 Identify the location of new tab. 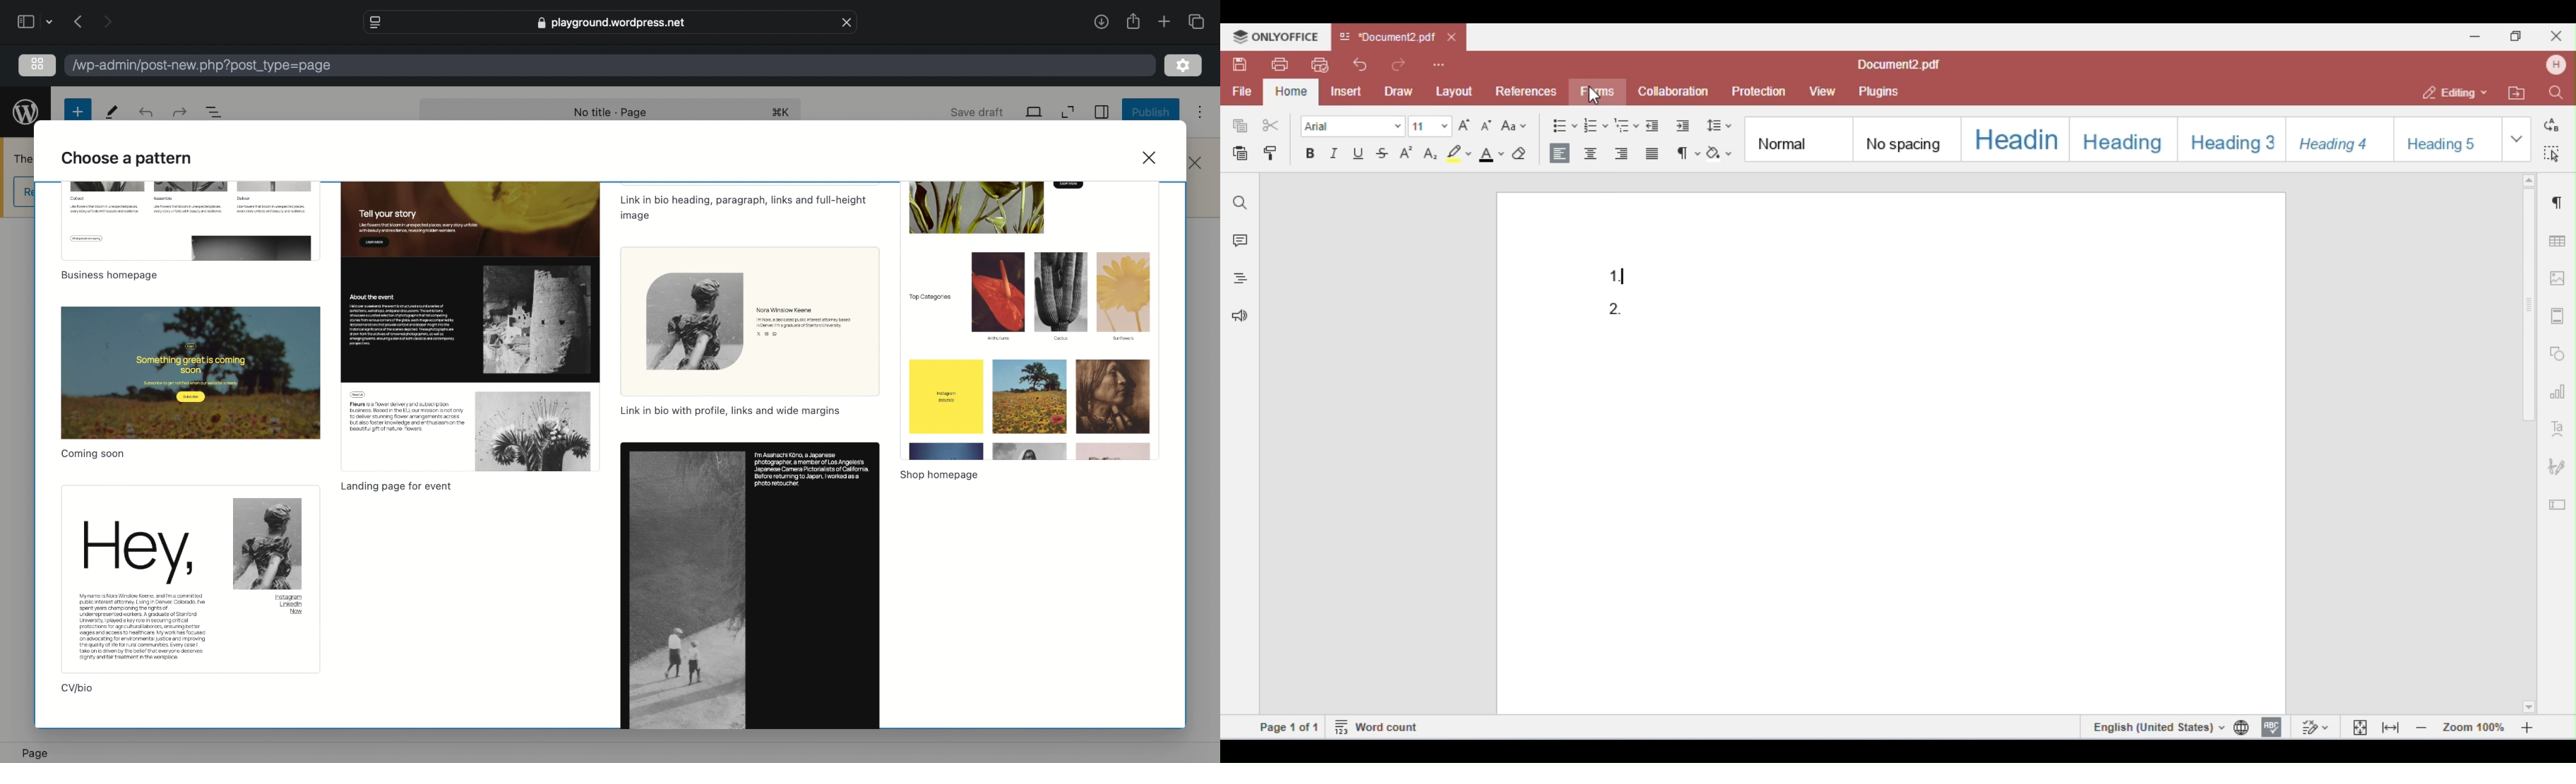
(1163, 22).